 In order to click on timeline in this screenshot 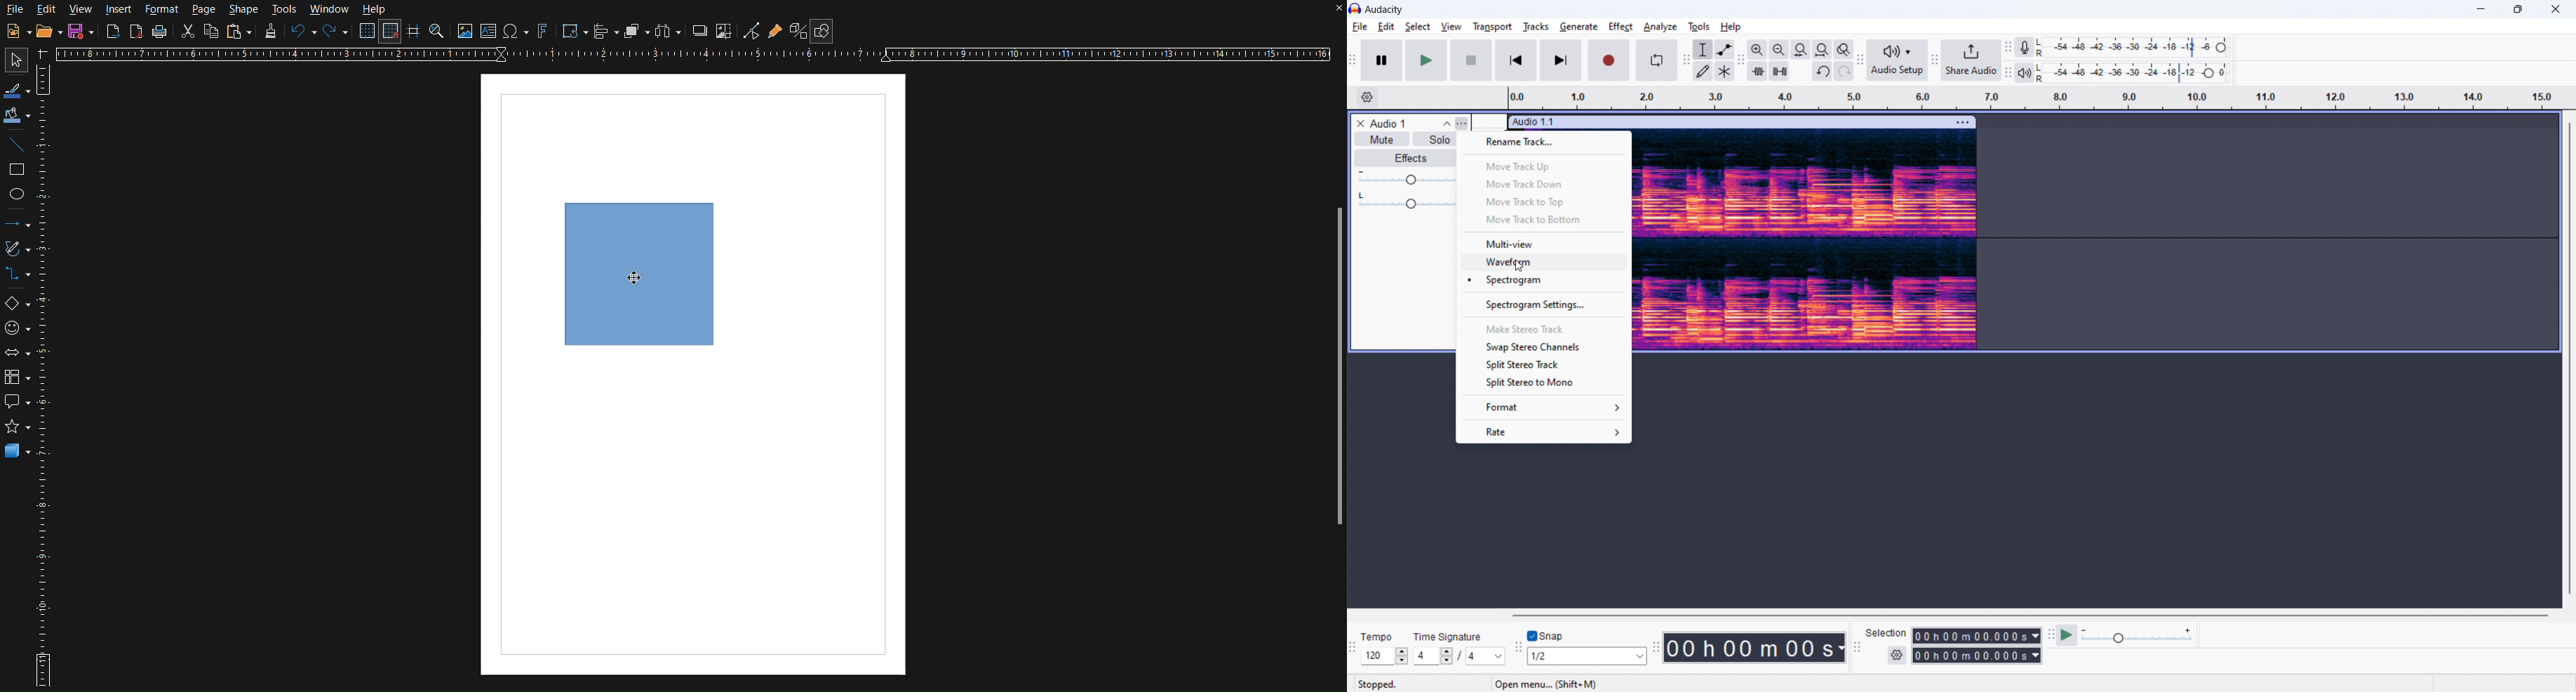, I will do `click(2034, 97)`.